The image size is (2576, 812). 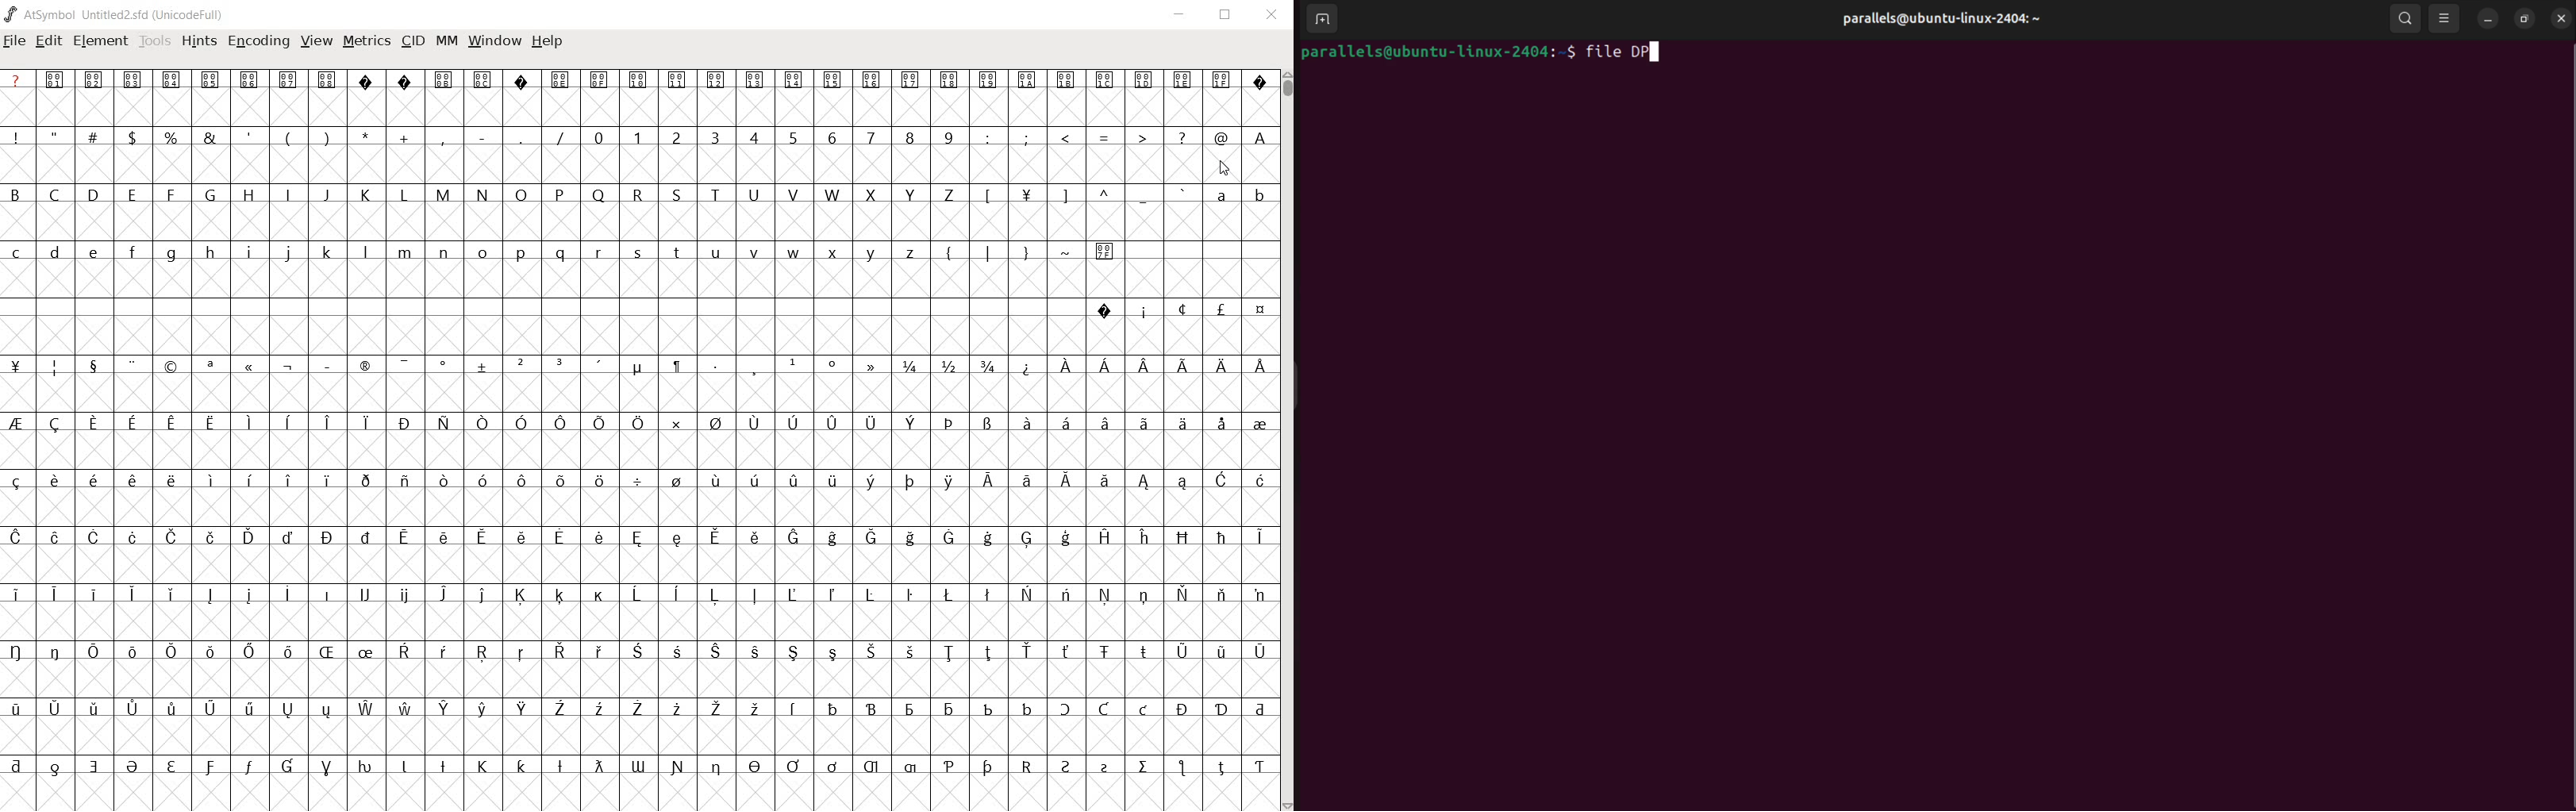 I want to click on resize, so click(x=2525, y=18).